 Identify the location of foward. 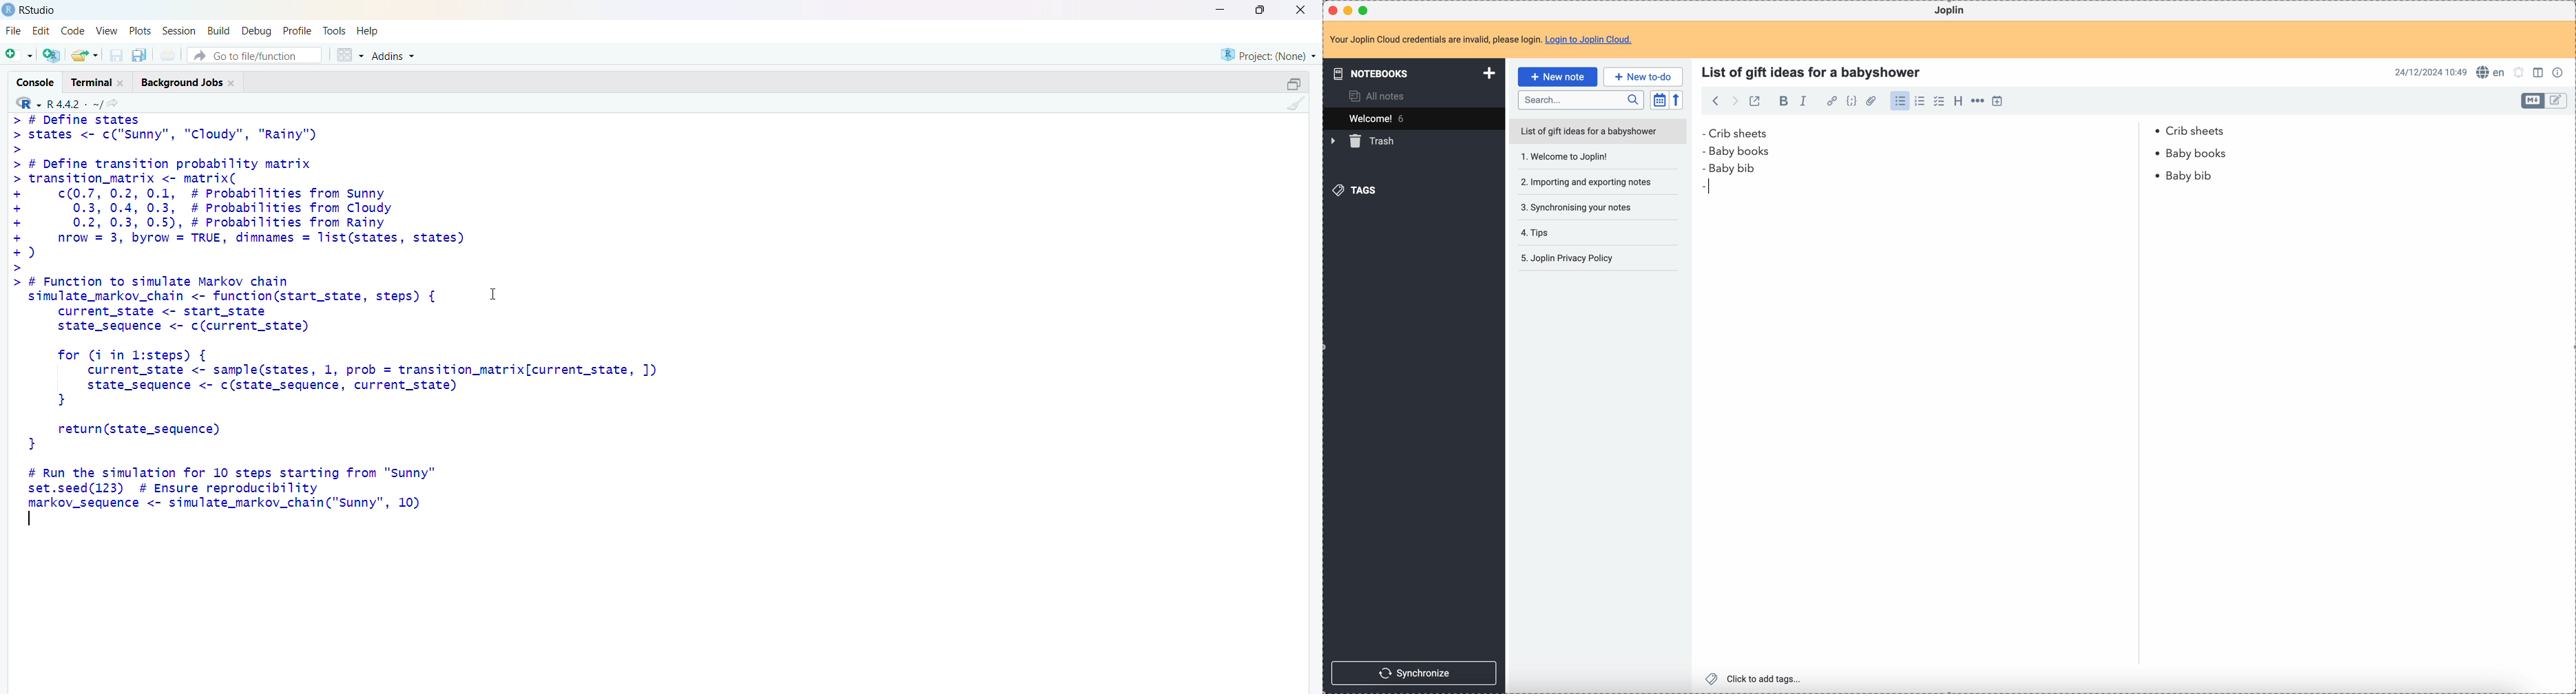
(1736, 101).